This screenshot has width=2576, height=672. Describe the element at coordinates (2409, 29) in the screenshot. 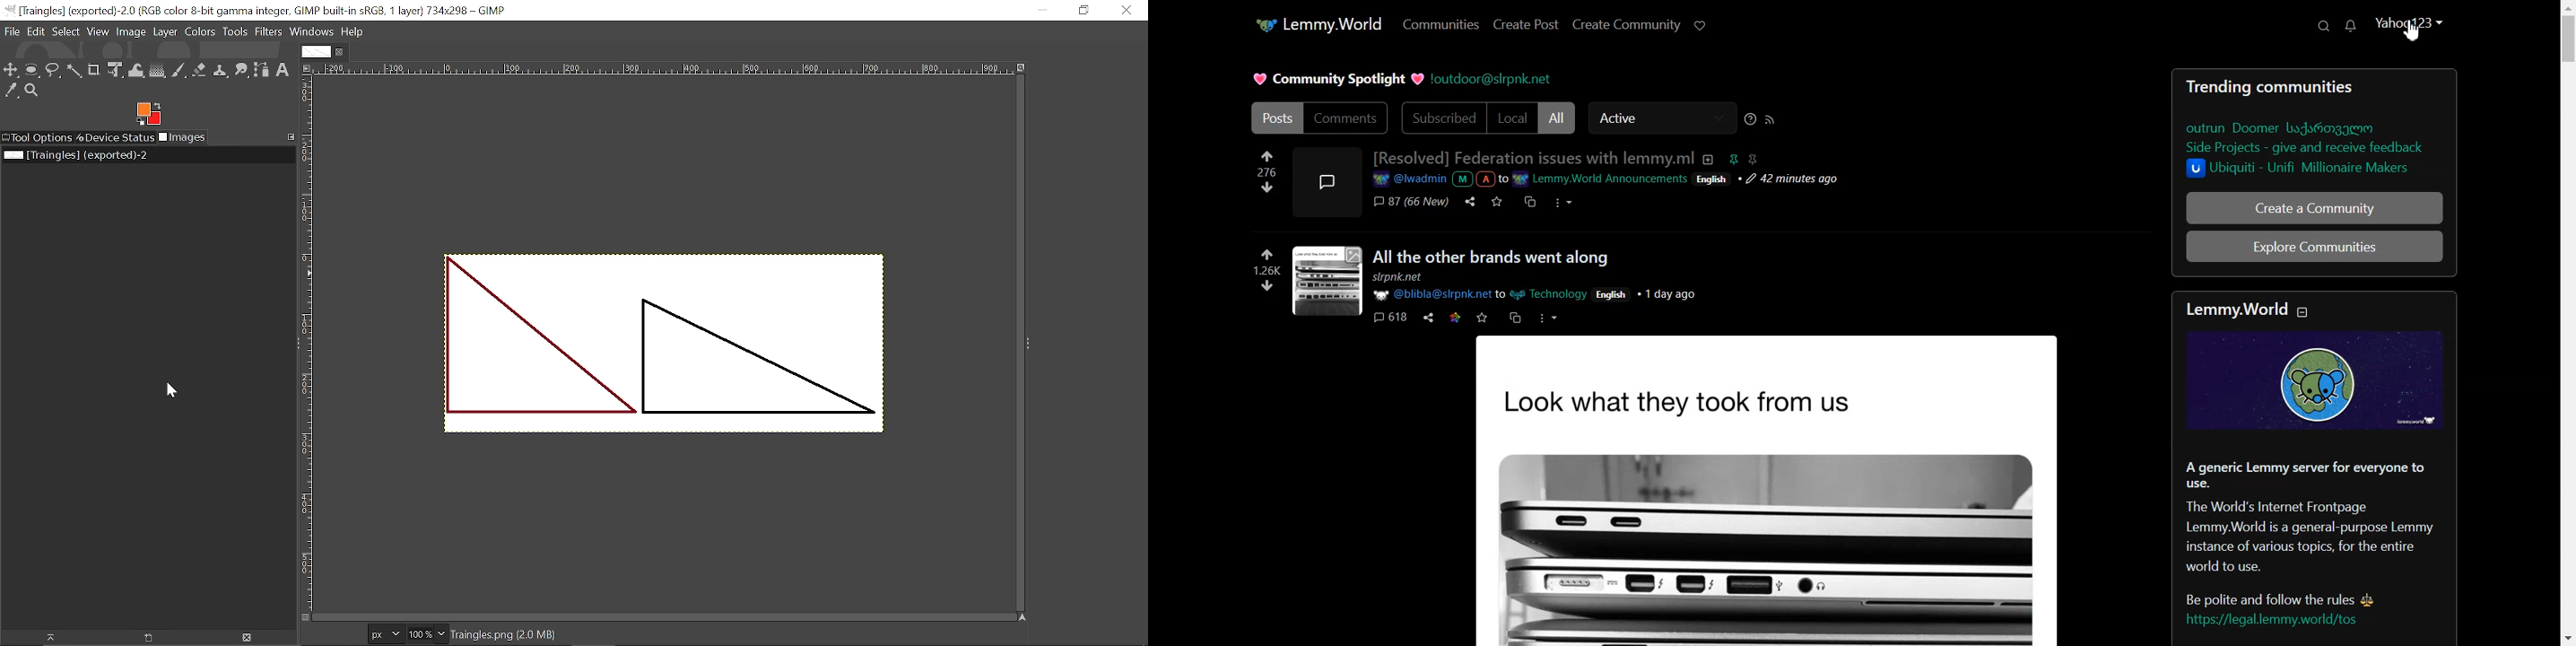

I see `Profile` at that location.